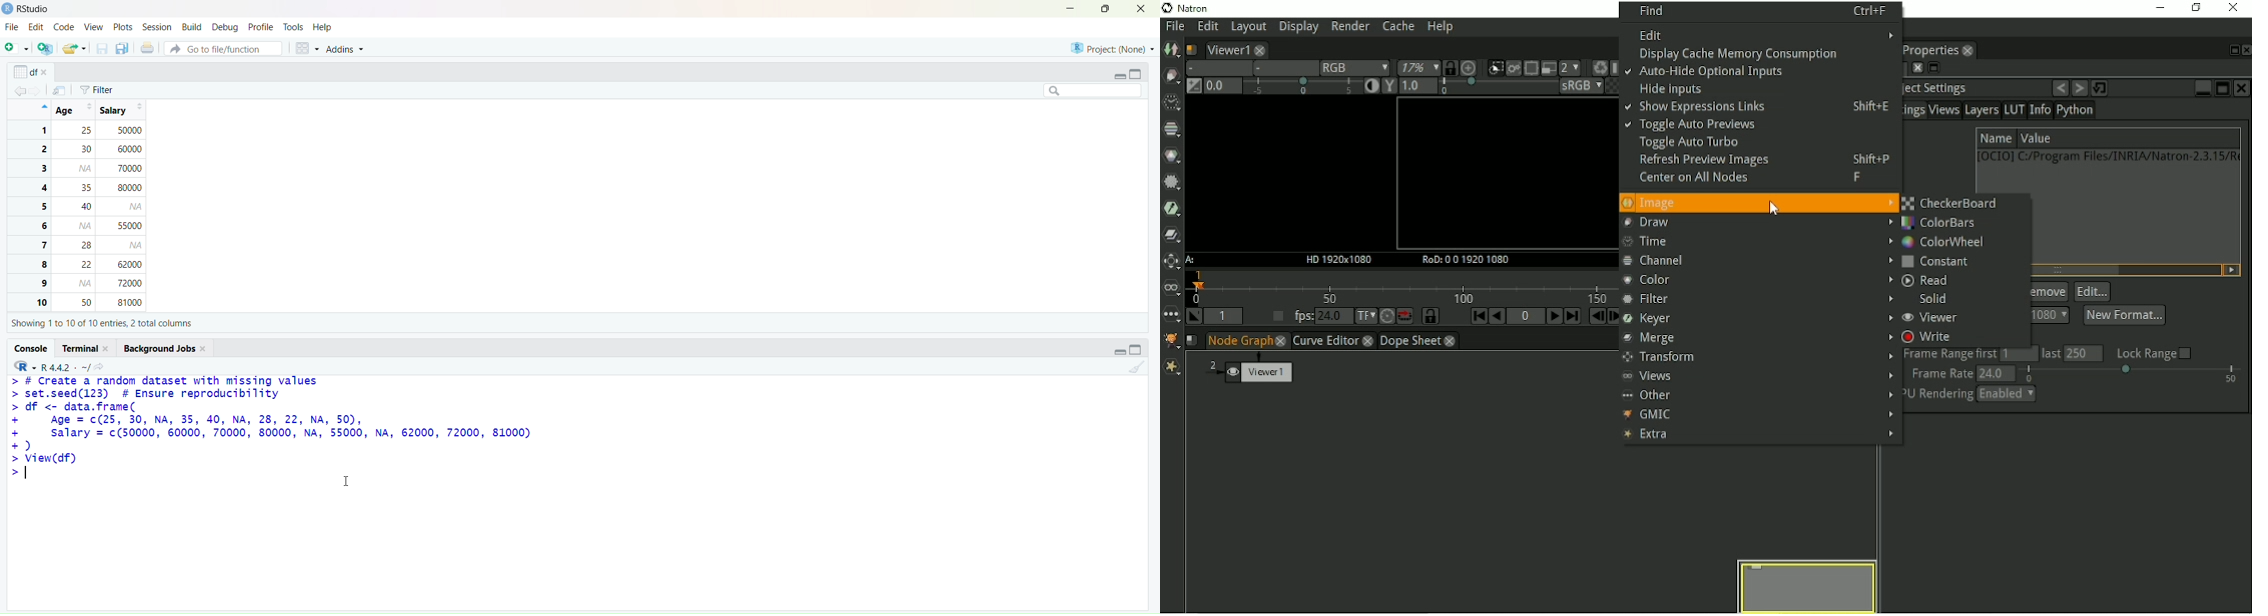 Image resolution: width=2268 pixels, height=616 pixels. Describe the element at coordinates (1278, 88) in the screenshot. I see `Gain` at that location.